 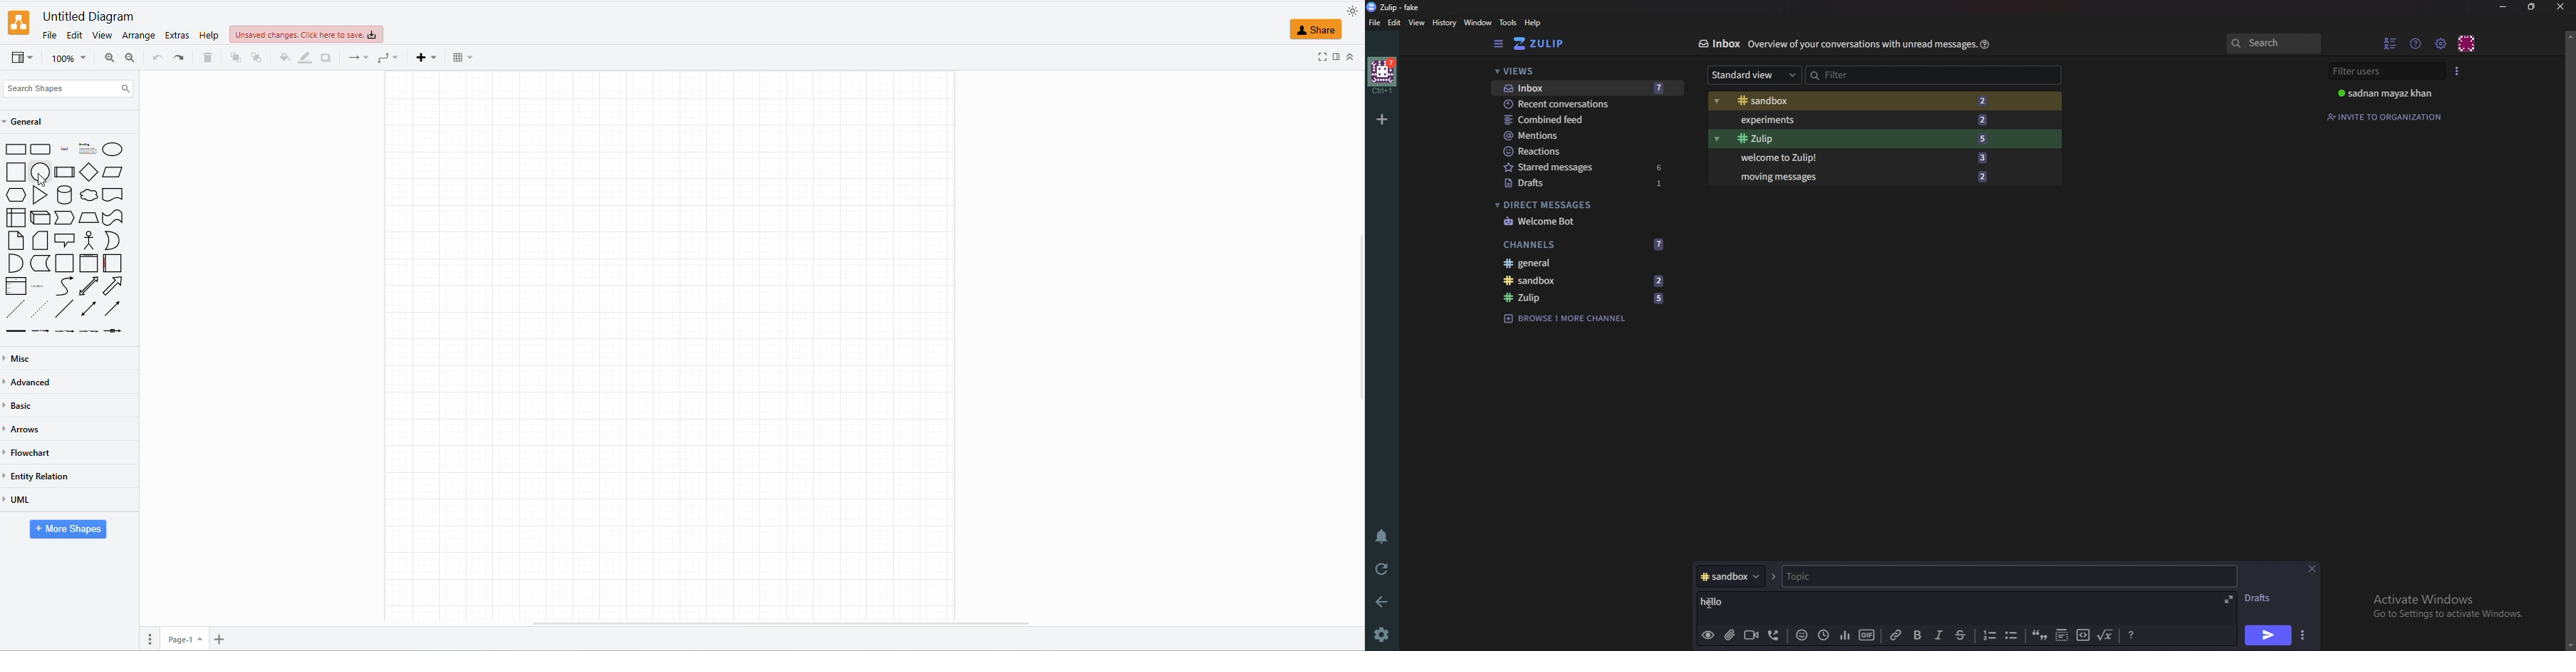 I want to click on OR, so click(x=109, y=240).